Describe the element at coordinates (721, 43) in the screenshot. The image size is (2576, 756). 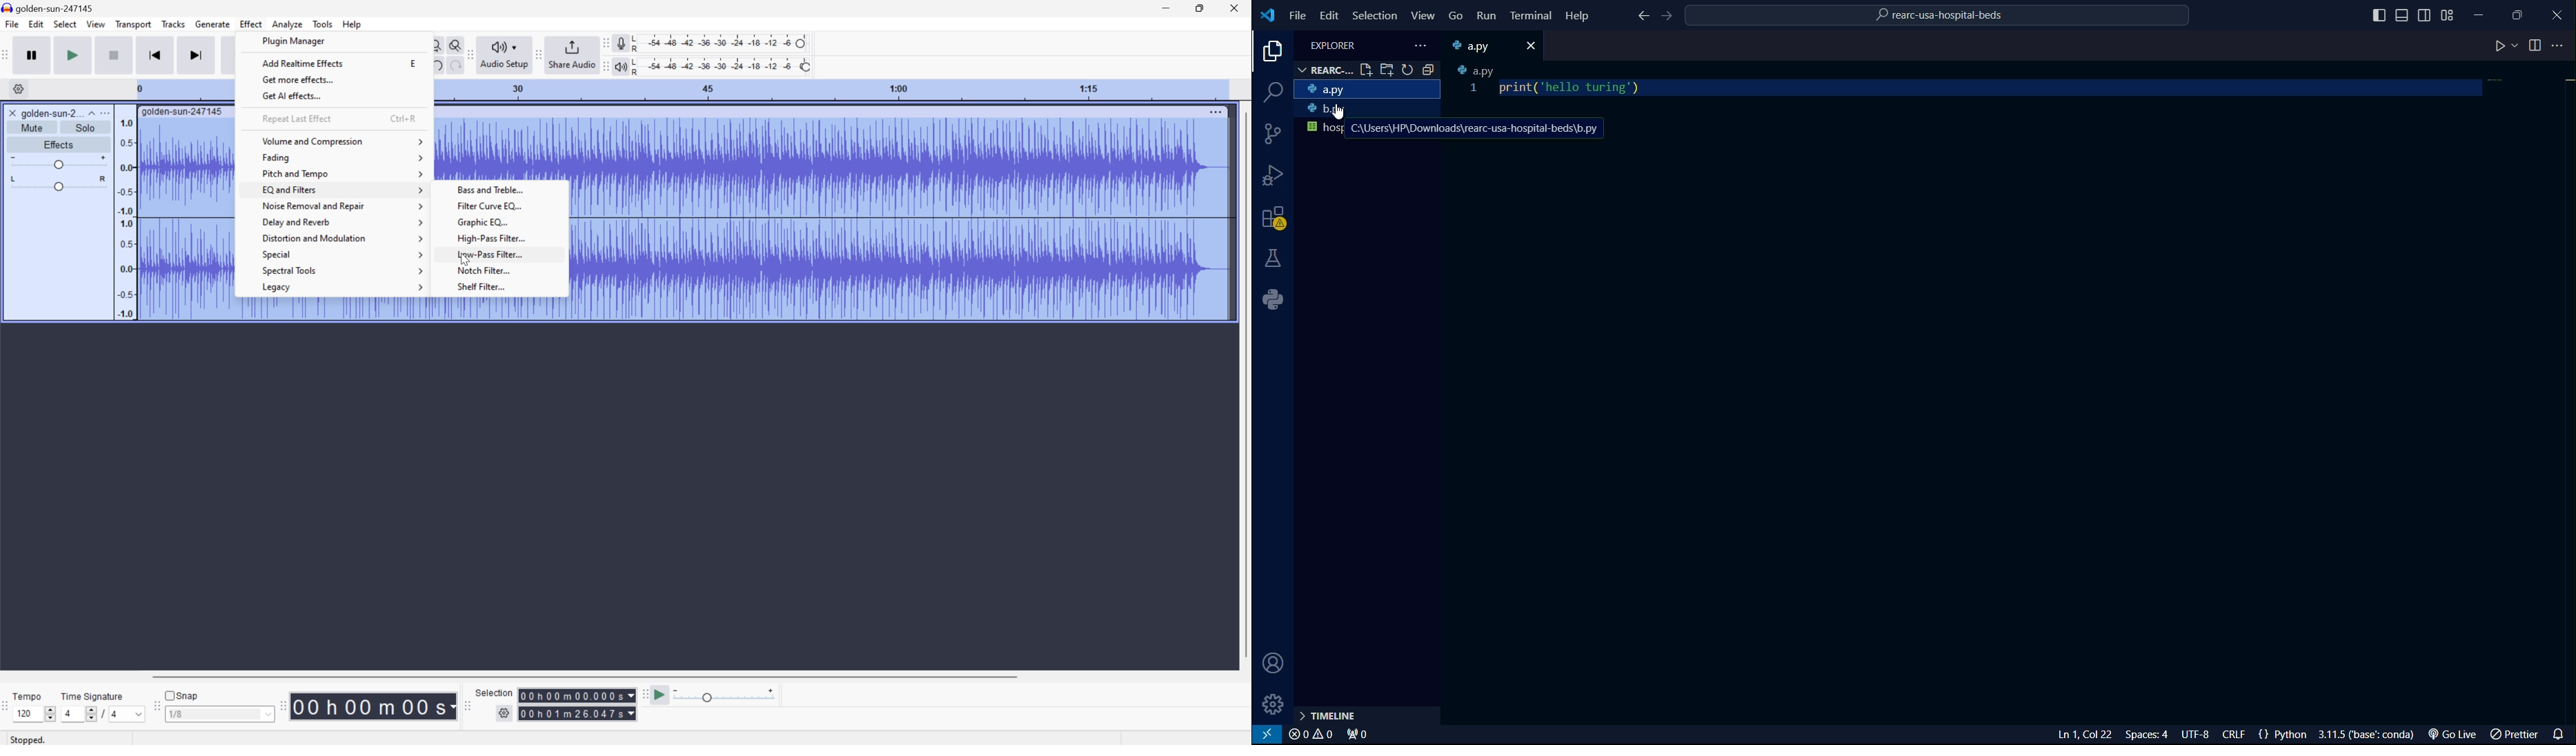
I see `Recording level: 62%` at that location.